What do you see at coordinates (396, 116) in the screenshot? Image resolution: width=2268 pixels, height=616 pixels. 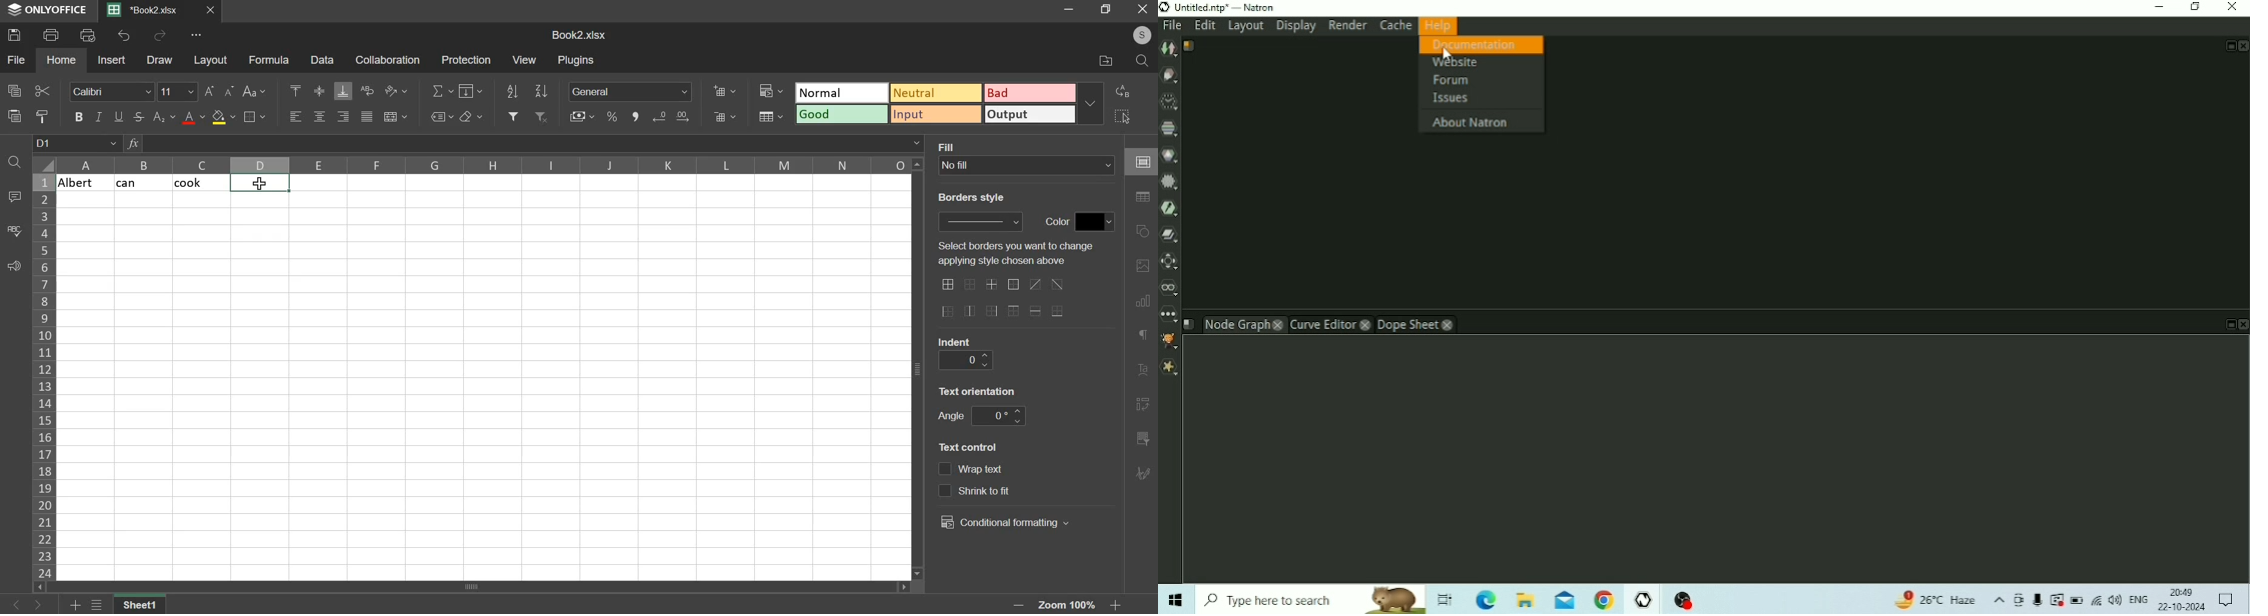 I see `merge & center` at bounding box center [396, 116].